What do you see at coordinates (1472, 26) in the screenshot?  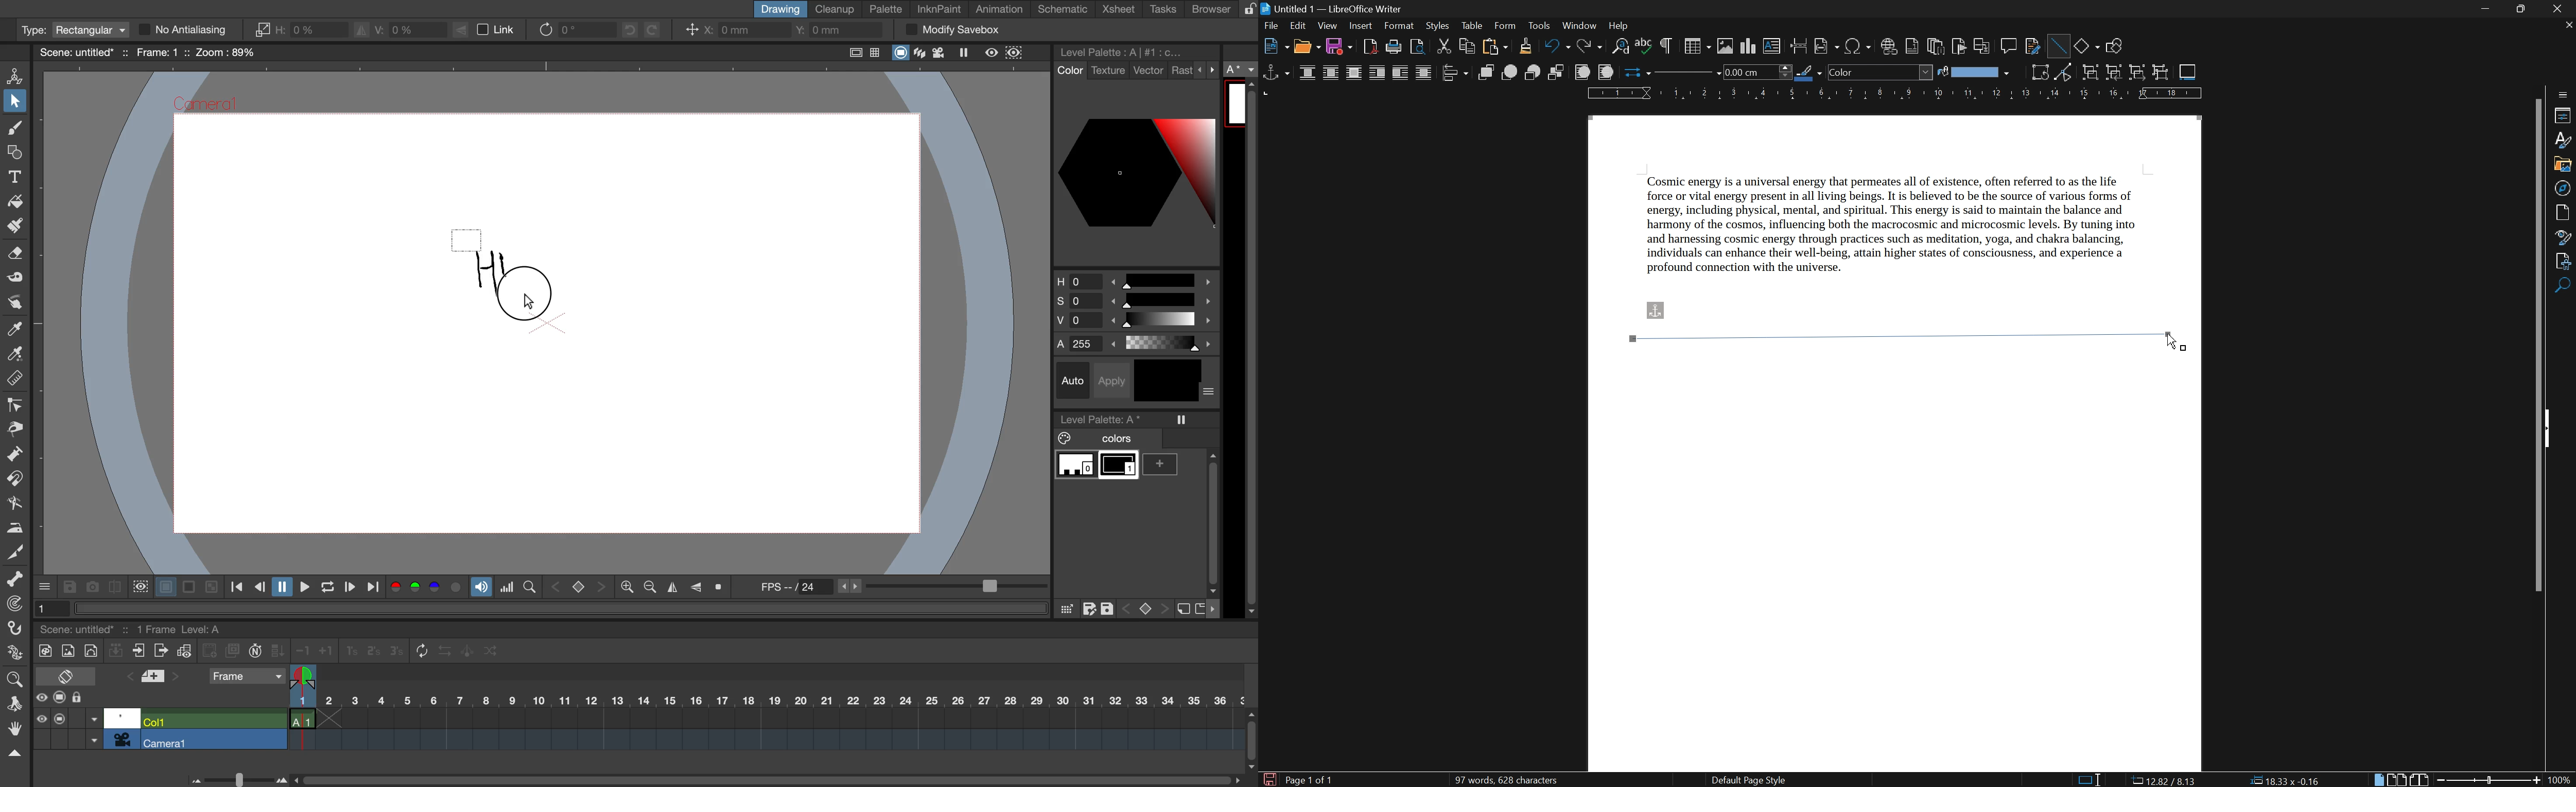 I see `table` at bounding box center [1472, 26].